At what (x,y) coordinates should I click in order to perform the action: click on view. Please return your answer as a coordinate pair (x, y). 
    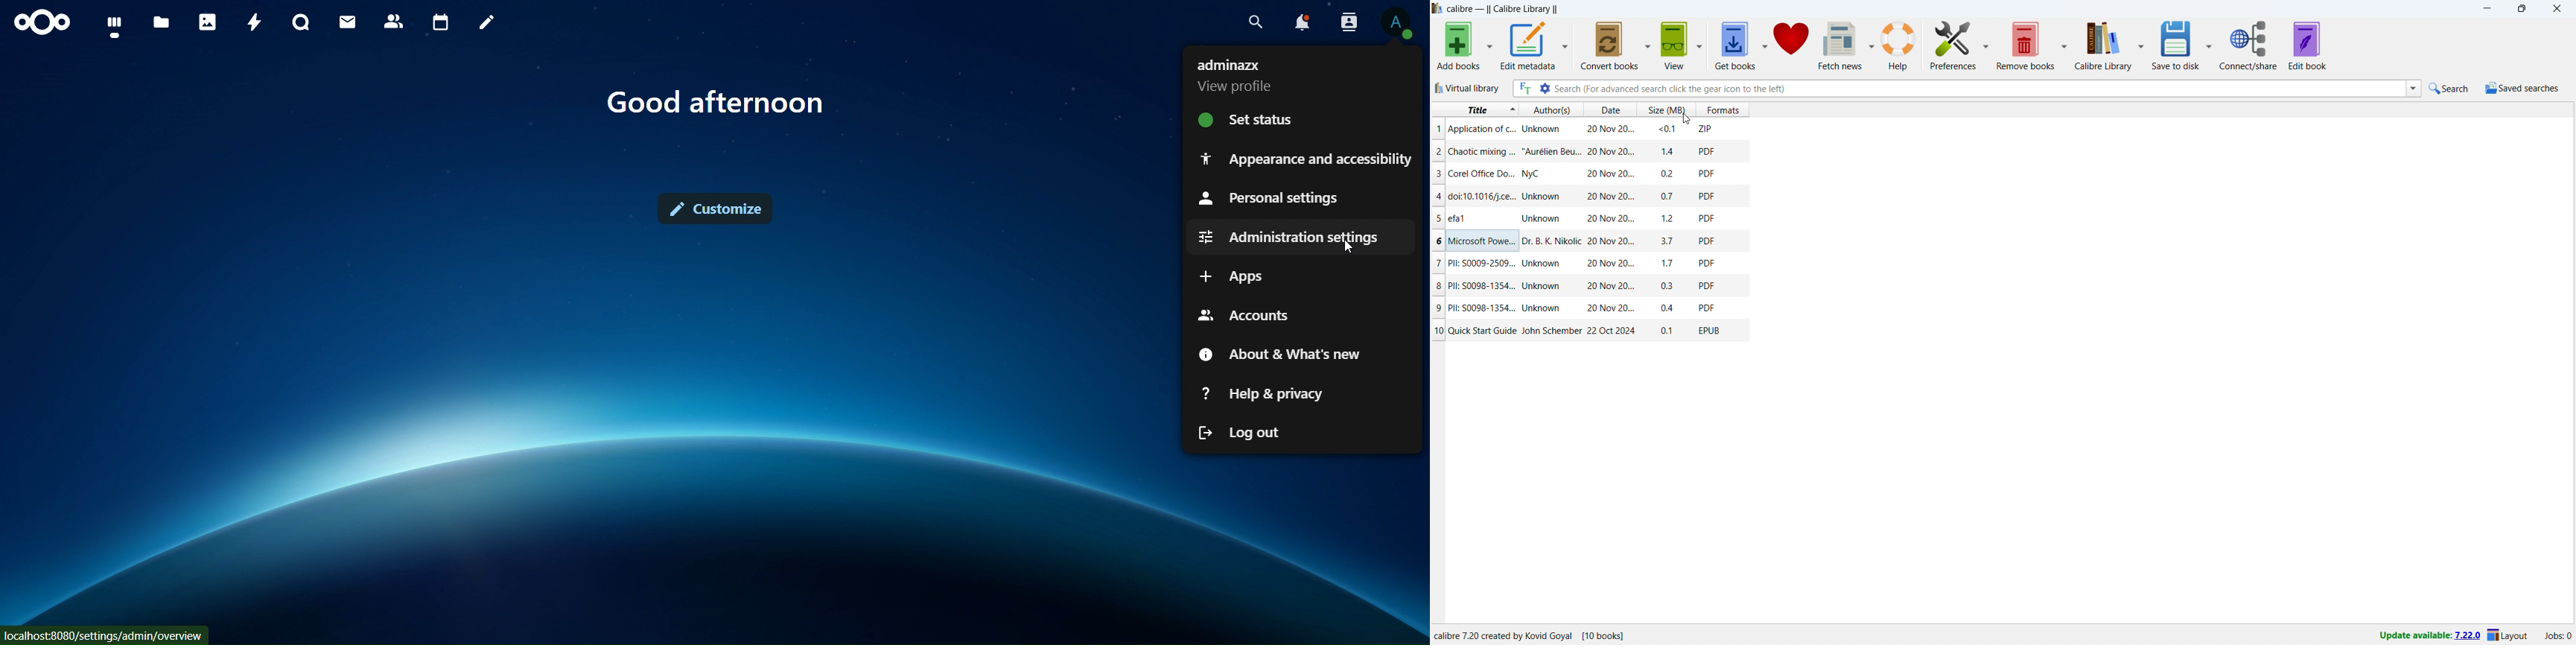
    Looking at the image, I should click on (1675, 45).